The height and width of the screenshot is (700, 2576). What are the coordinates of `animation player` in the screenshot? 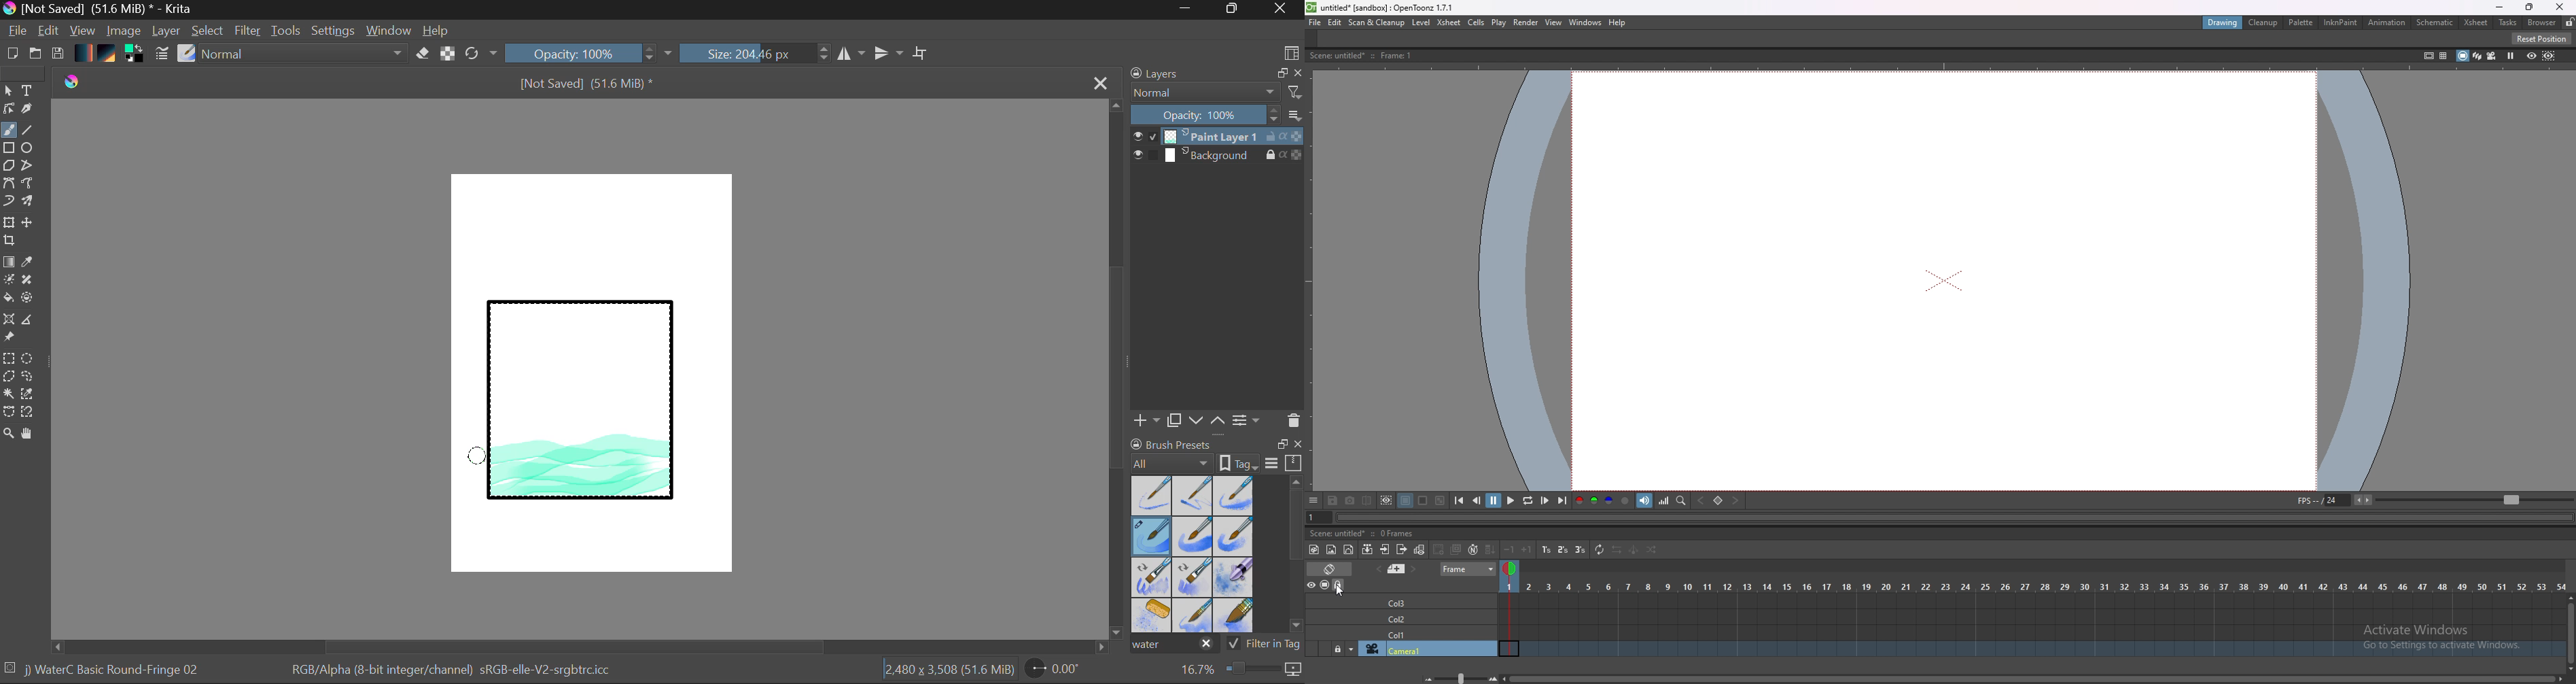 It's located at (1945, 518).